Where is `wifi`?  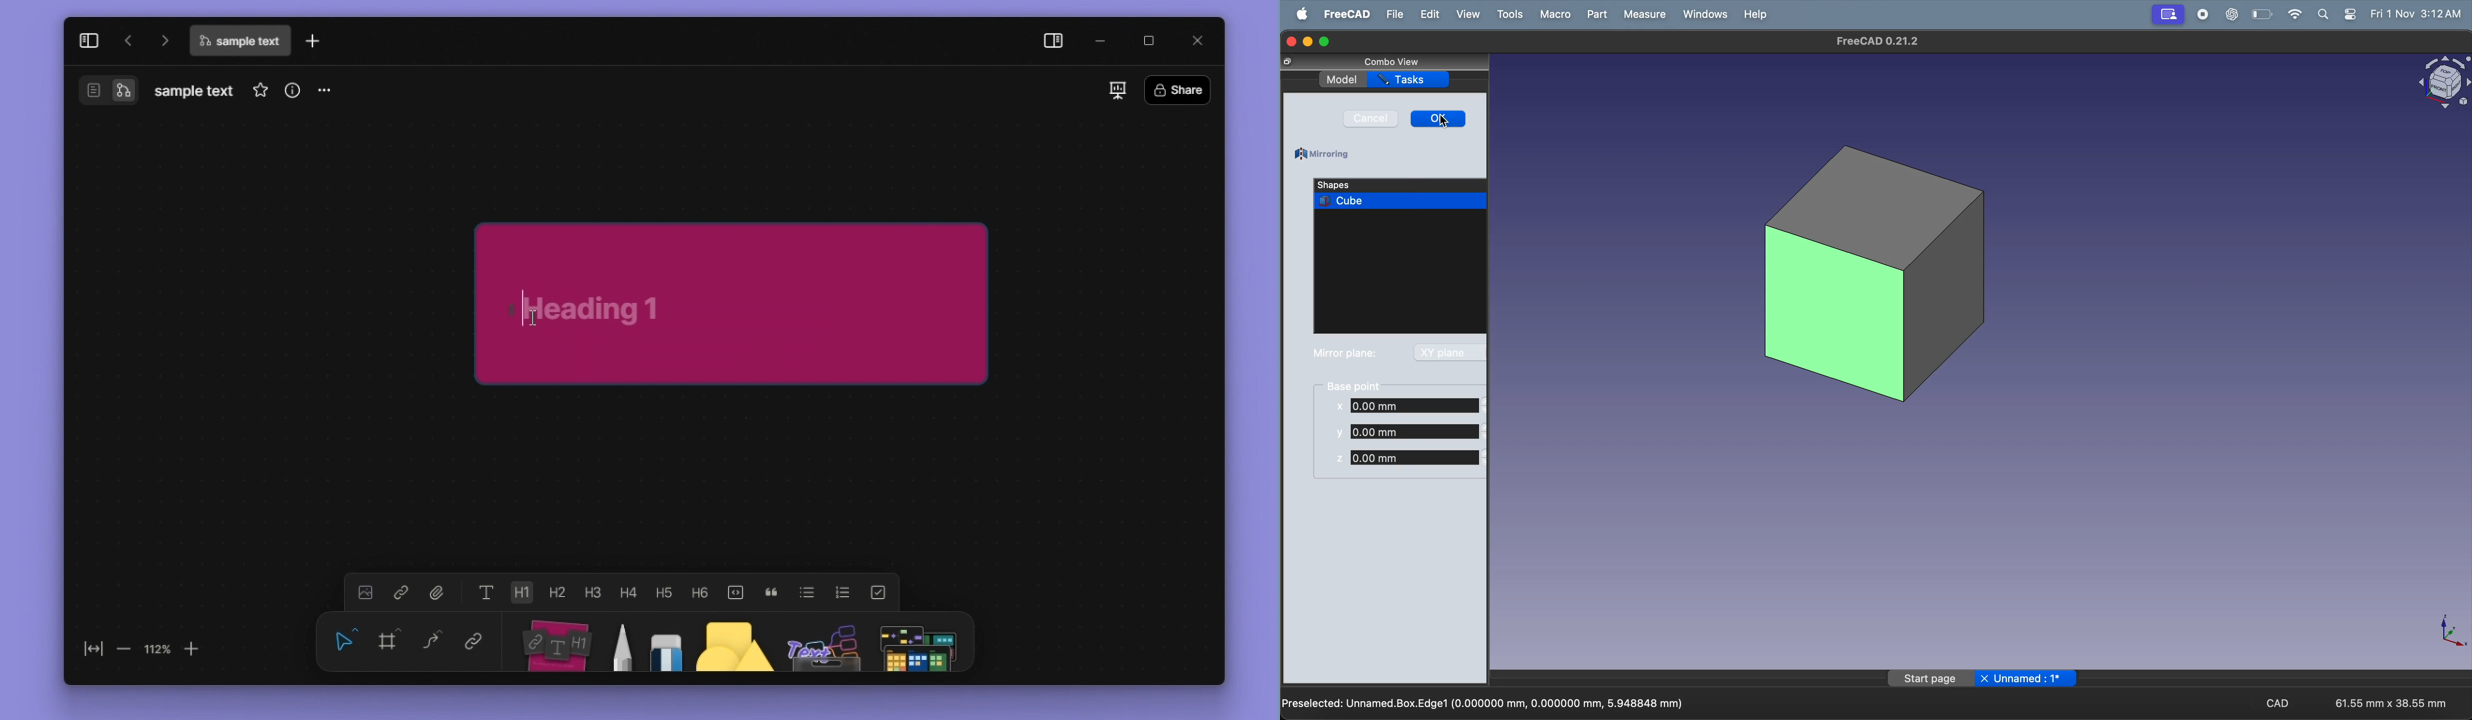
wifi is located at coordinates (2291, 13).